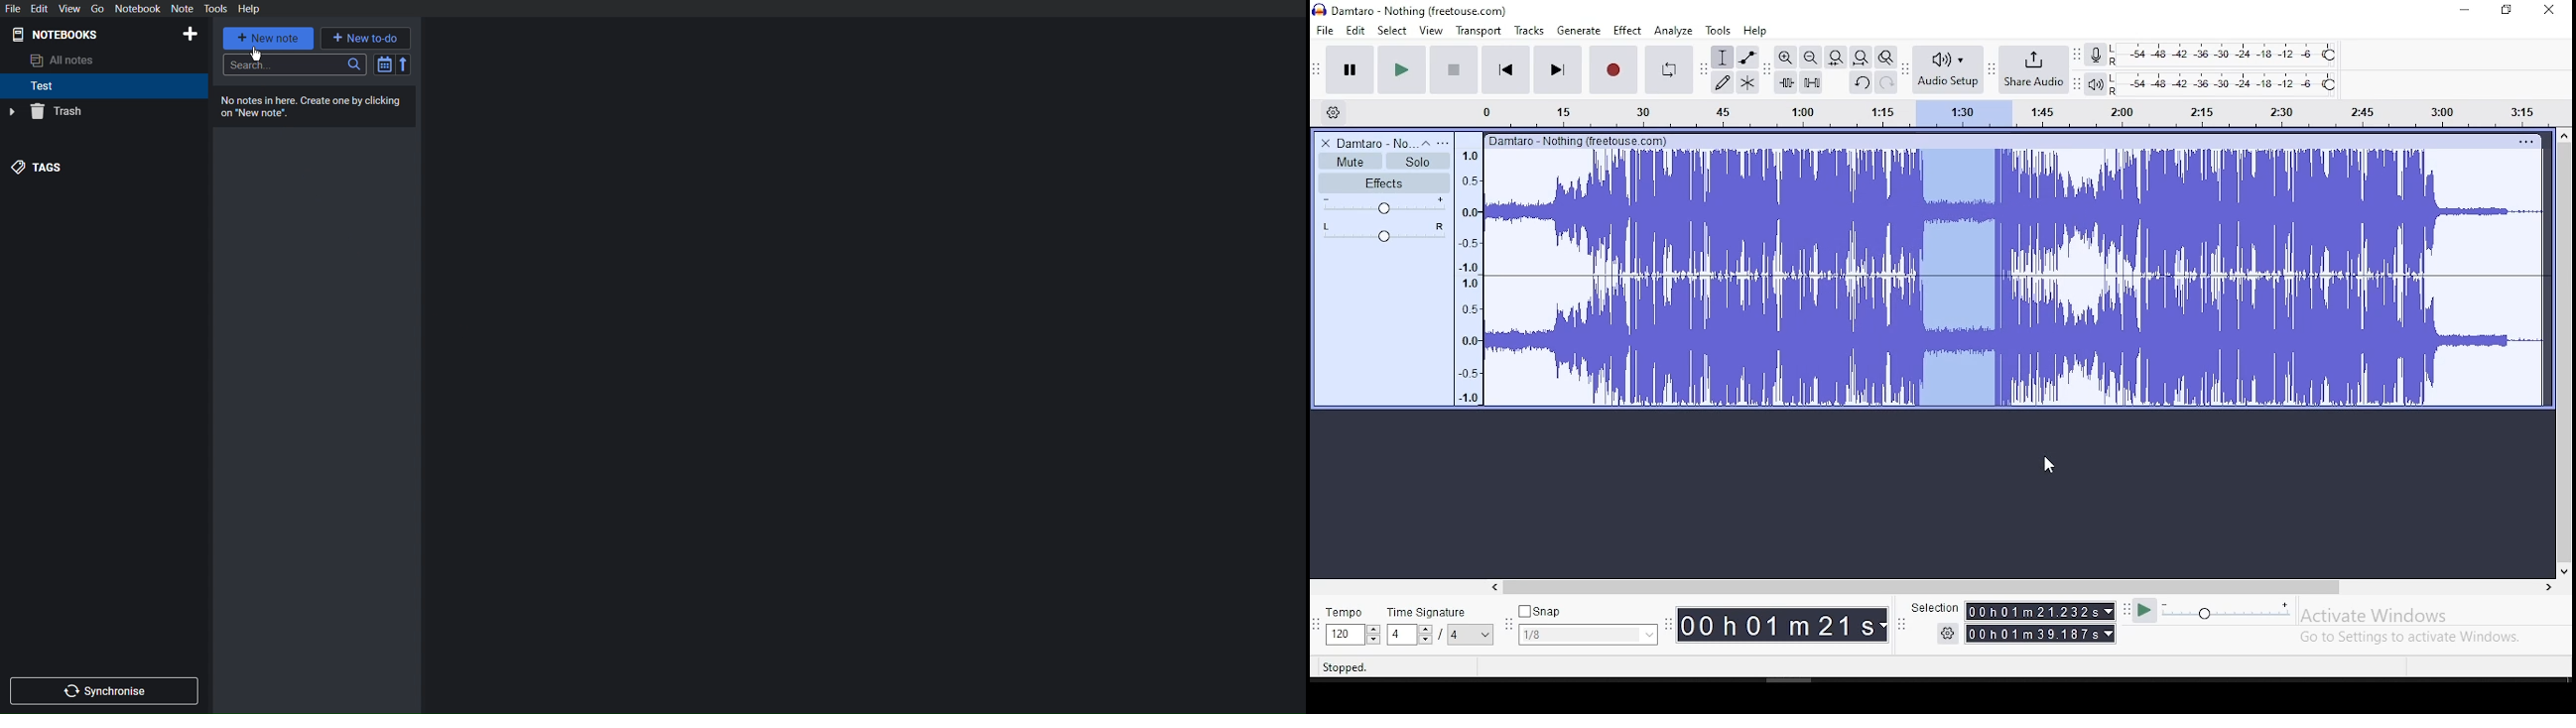  What do you see at coordinates (182, 9) in the screenshot?
I see `Note` at bounding box center [182, 9].